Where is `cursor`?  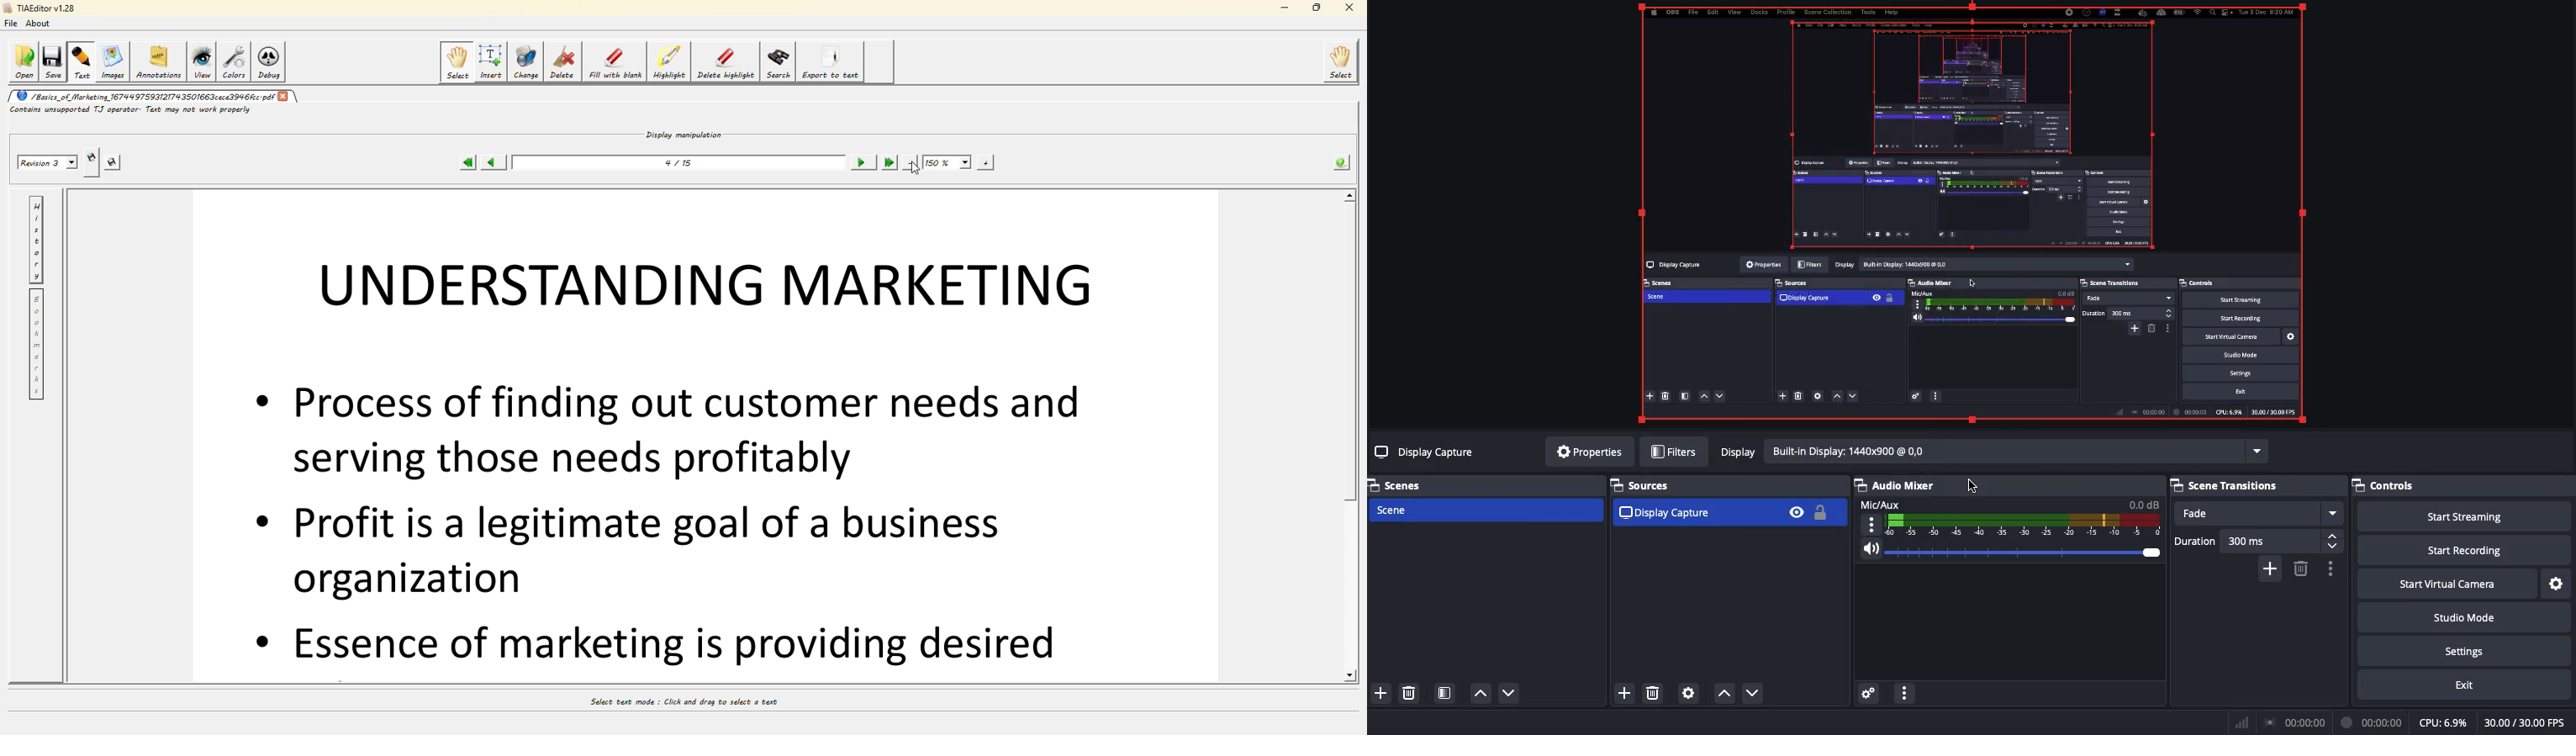 cursor is located at coordinates (1972, 484).